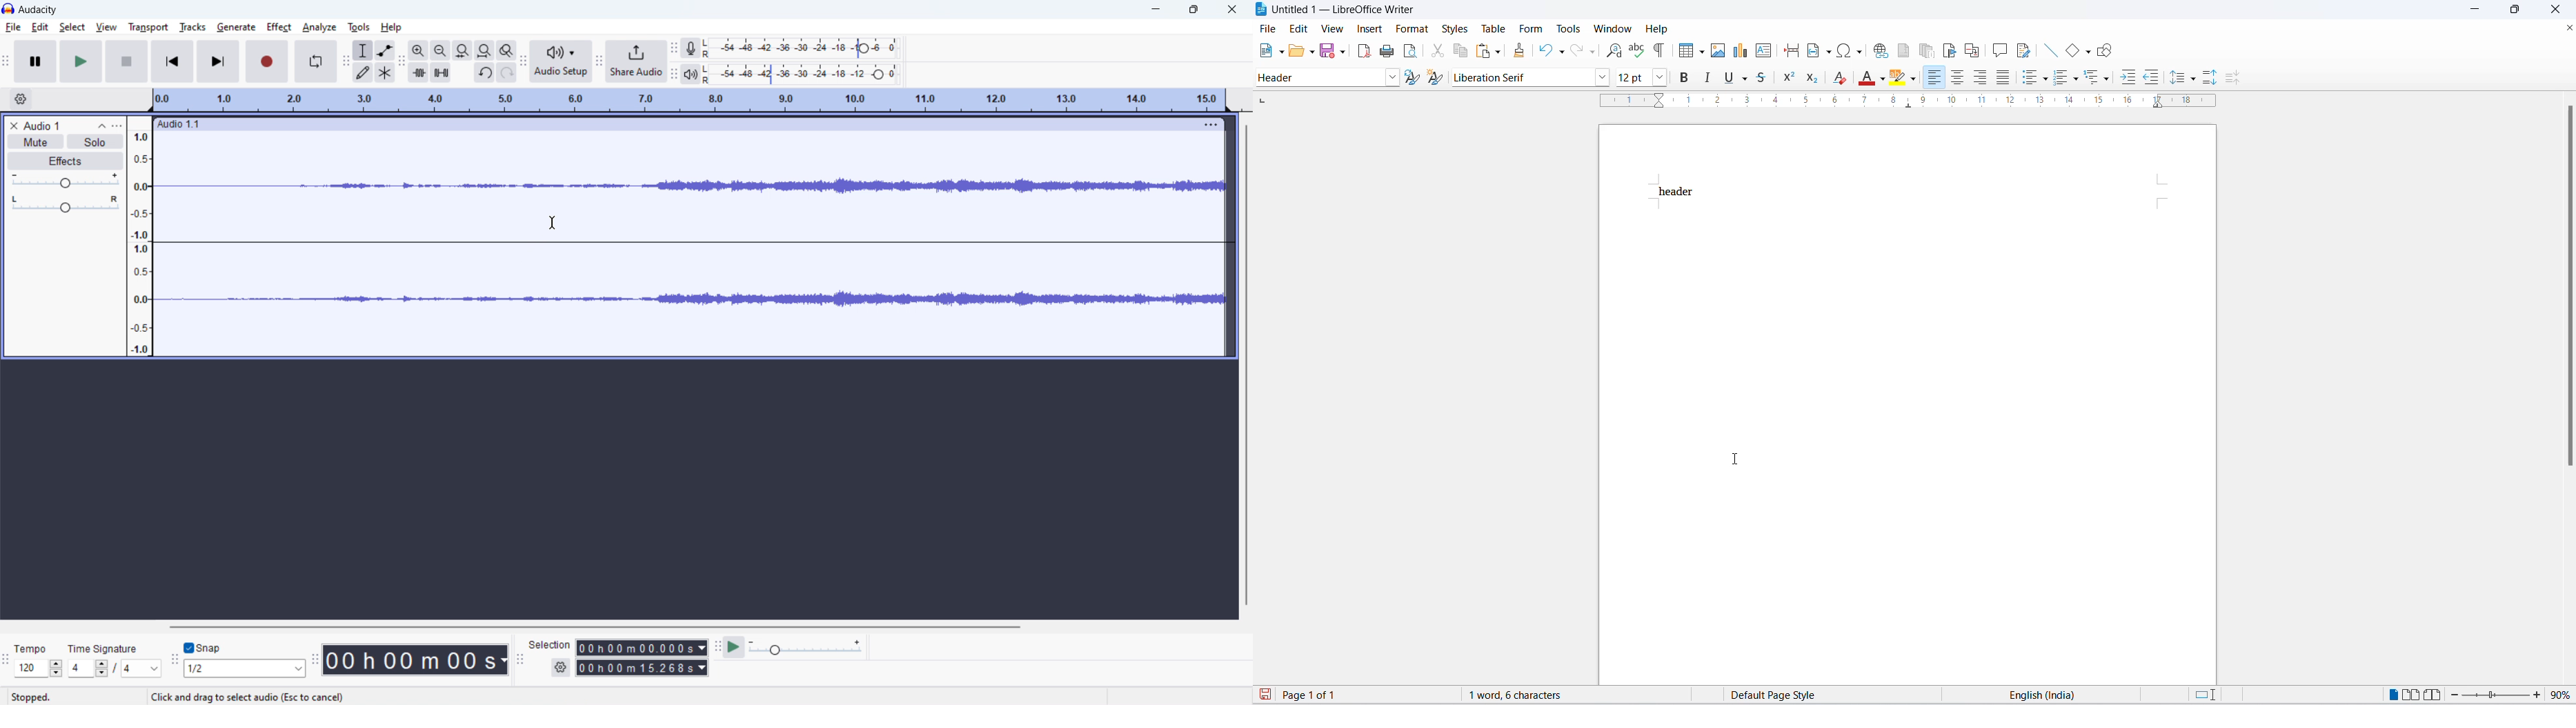  What do you see at coordinates (695, 48) in the screenshot?
I see `recording meter` at bounding box center [695, 48].